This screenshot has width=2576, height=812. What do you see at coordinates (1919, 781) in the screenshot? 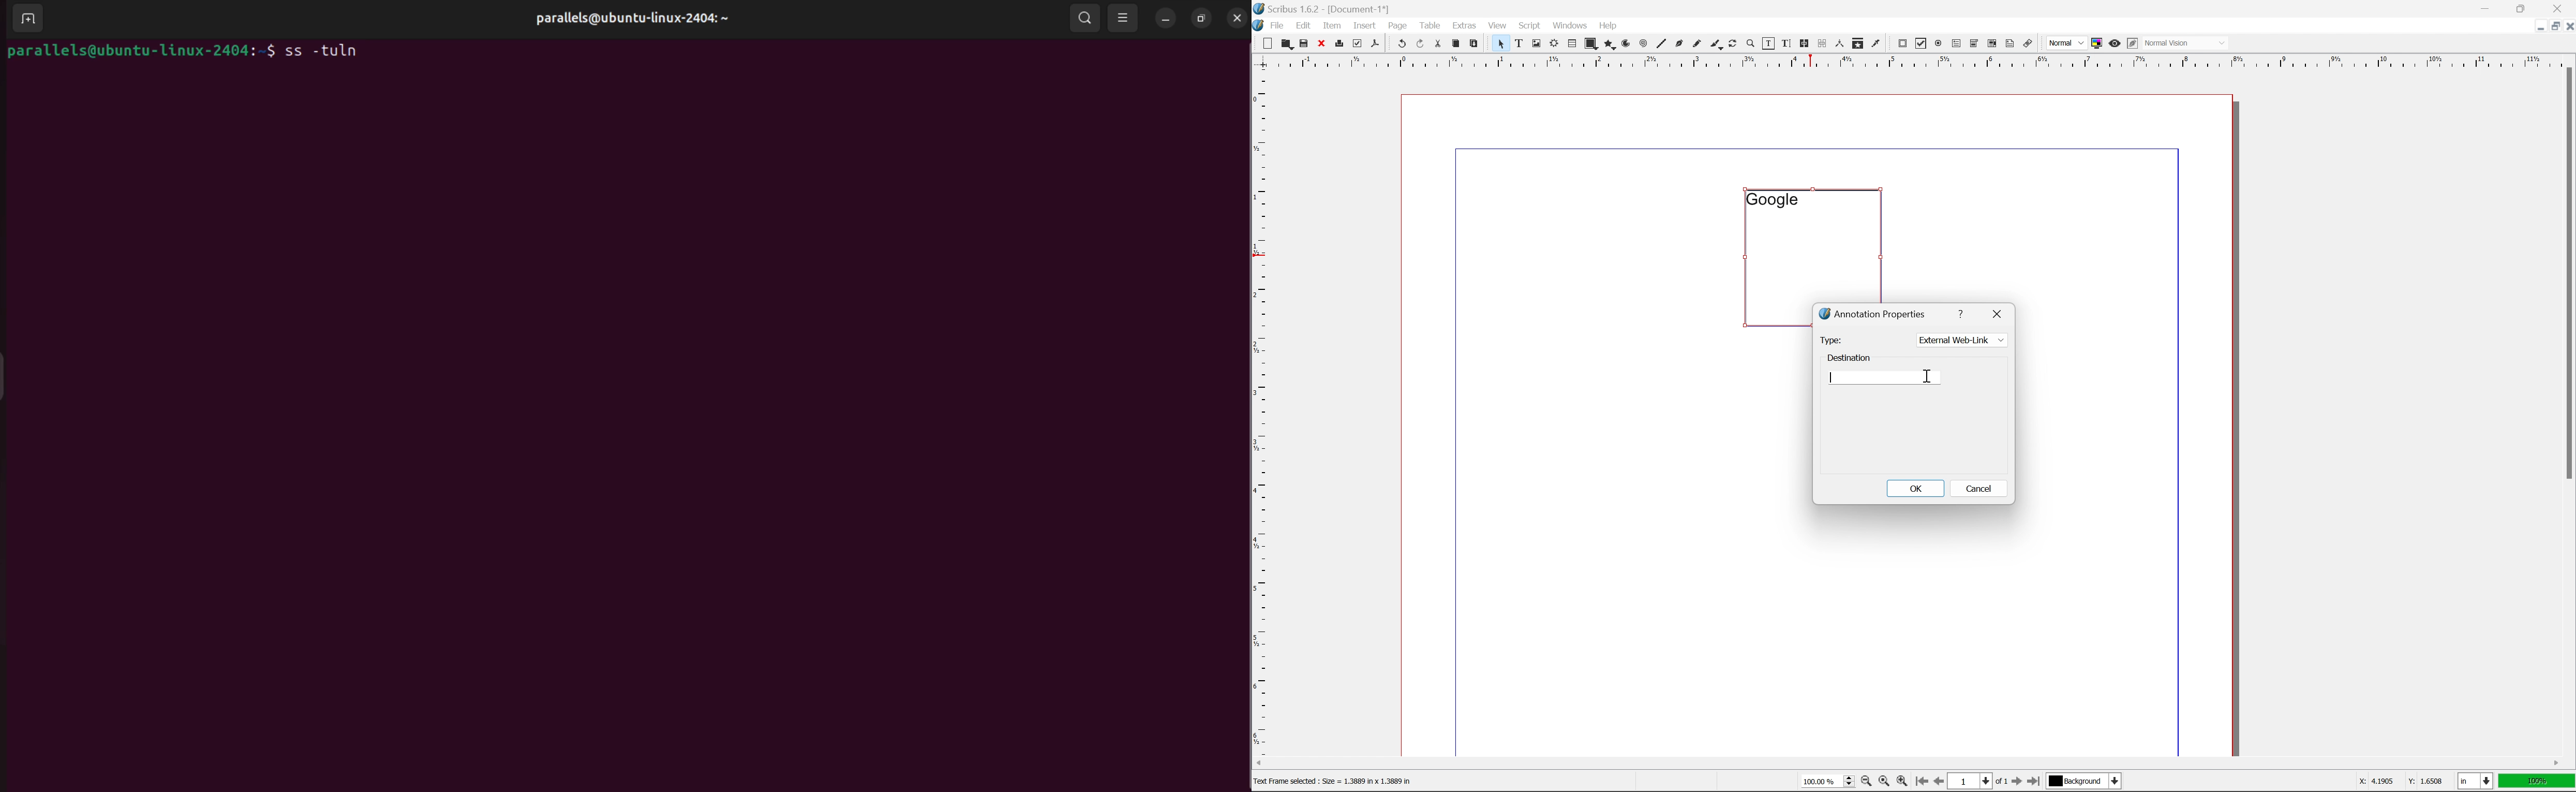
I see `go to first page` at bounding box center [1919, 781].